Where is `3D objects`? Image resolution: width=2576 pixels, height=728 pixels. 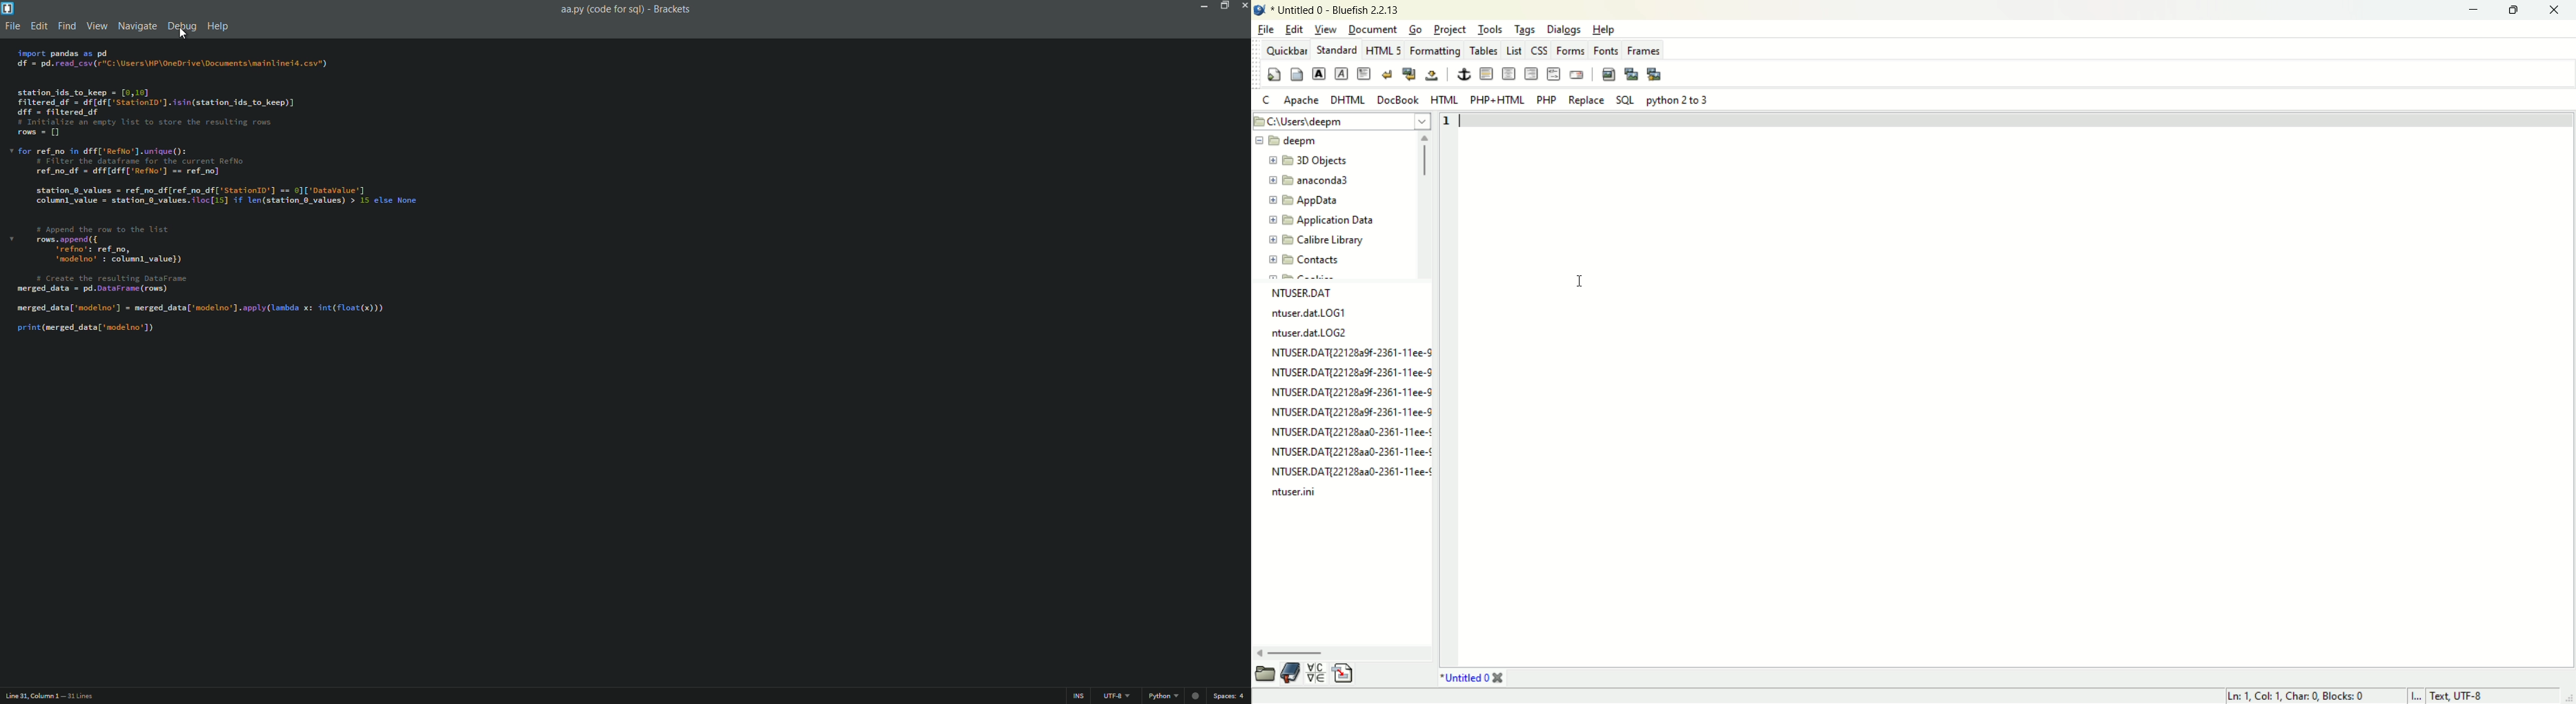
3D objects is located at coordinates (1313, 161).